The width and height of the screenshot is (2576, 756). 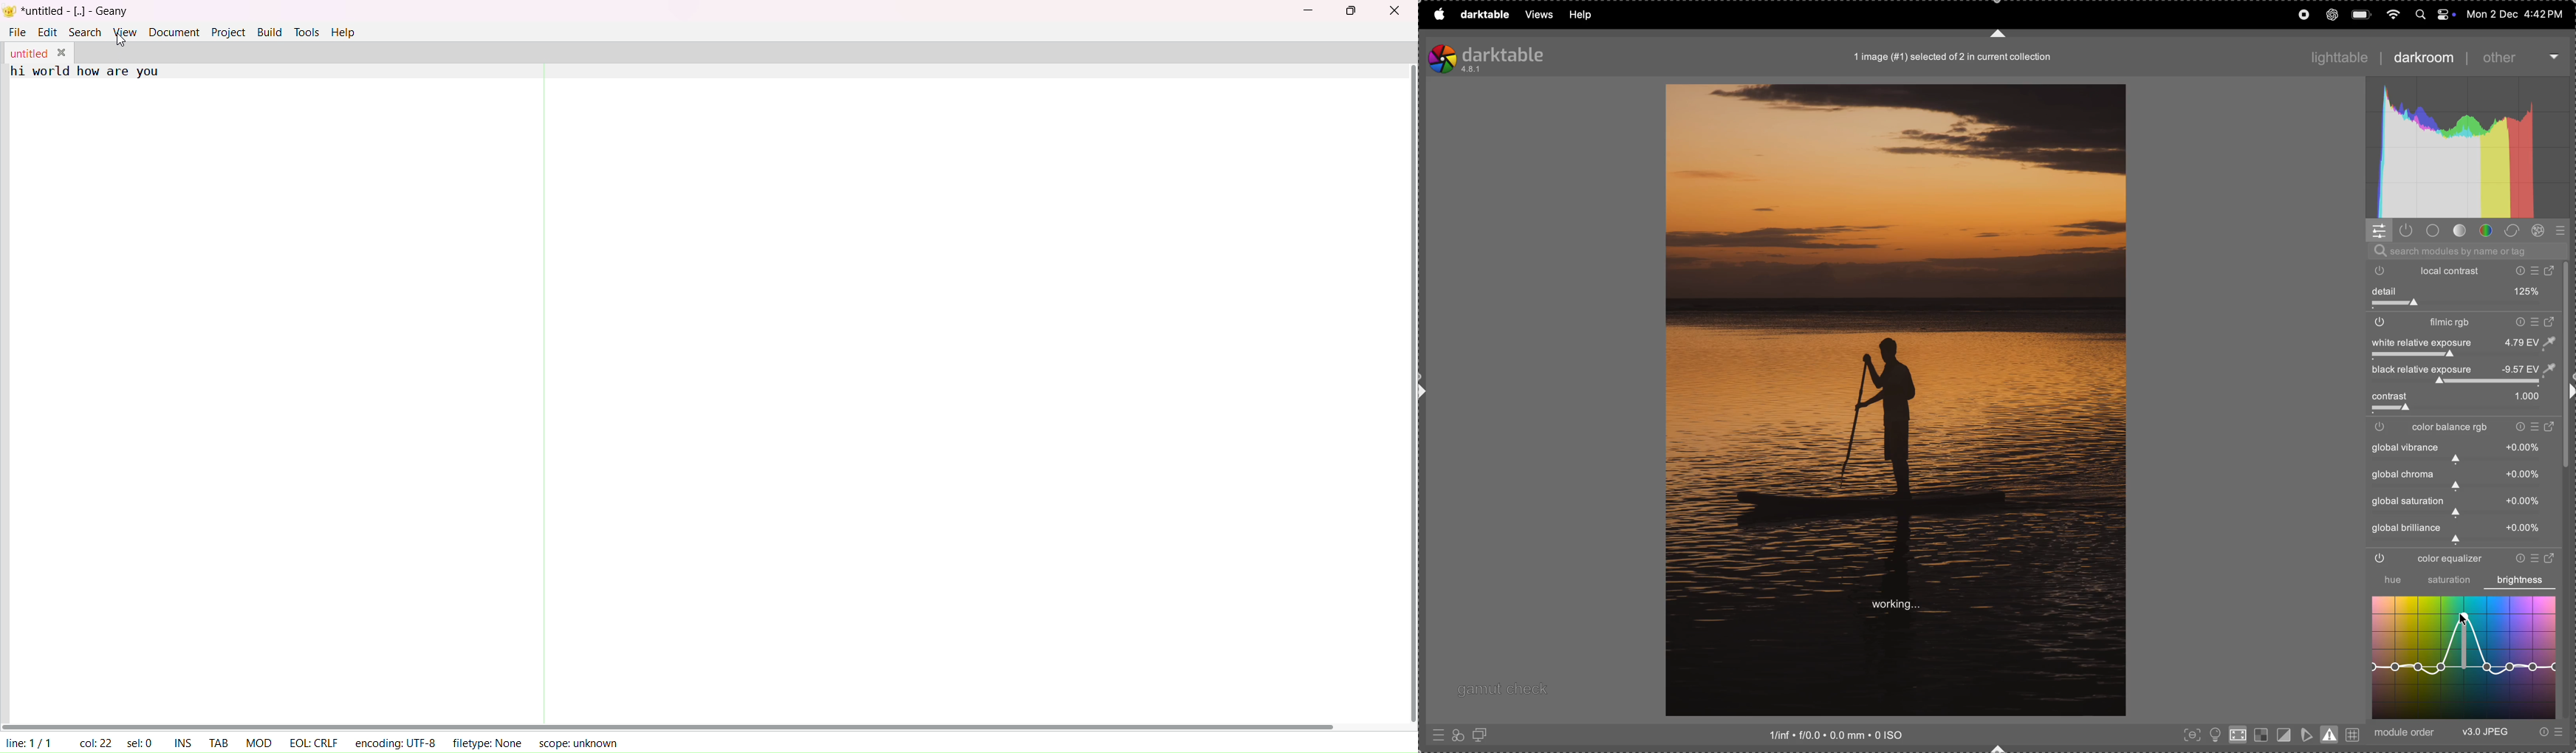 What do you see at coordinates (94, 741) in the screenshot?
I see `column` at bounding box center [94, 741].